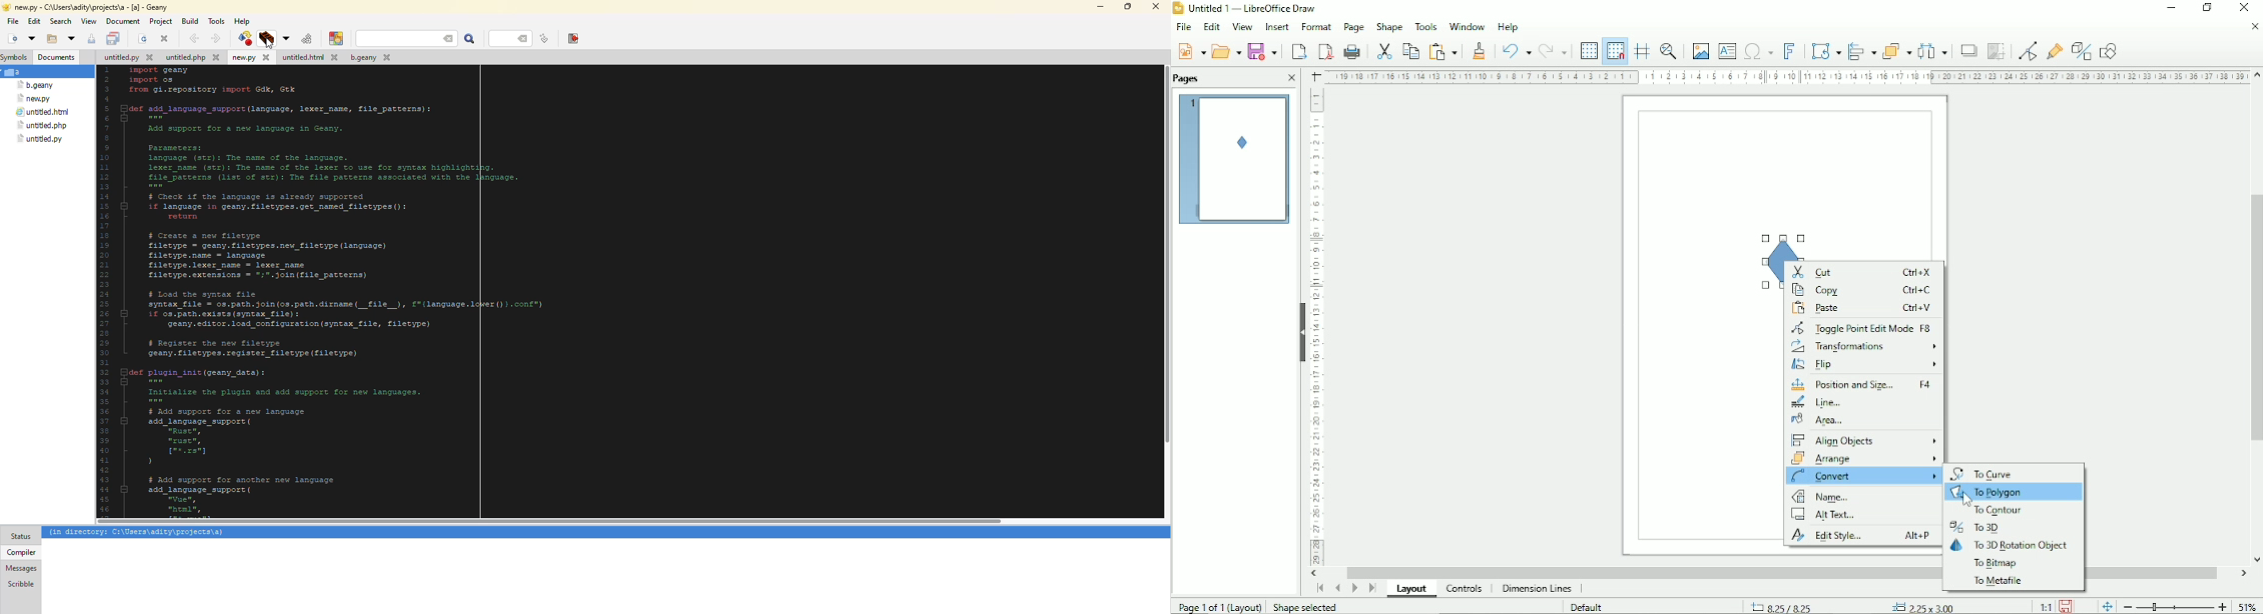 This screenshot has height=616, width=2268. I want to click on Title, so click(1247, 9).